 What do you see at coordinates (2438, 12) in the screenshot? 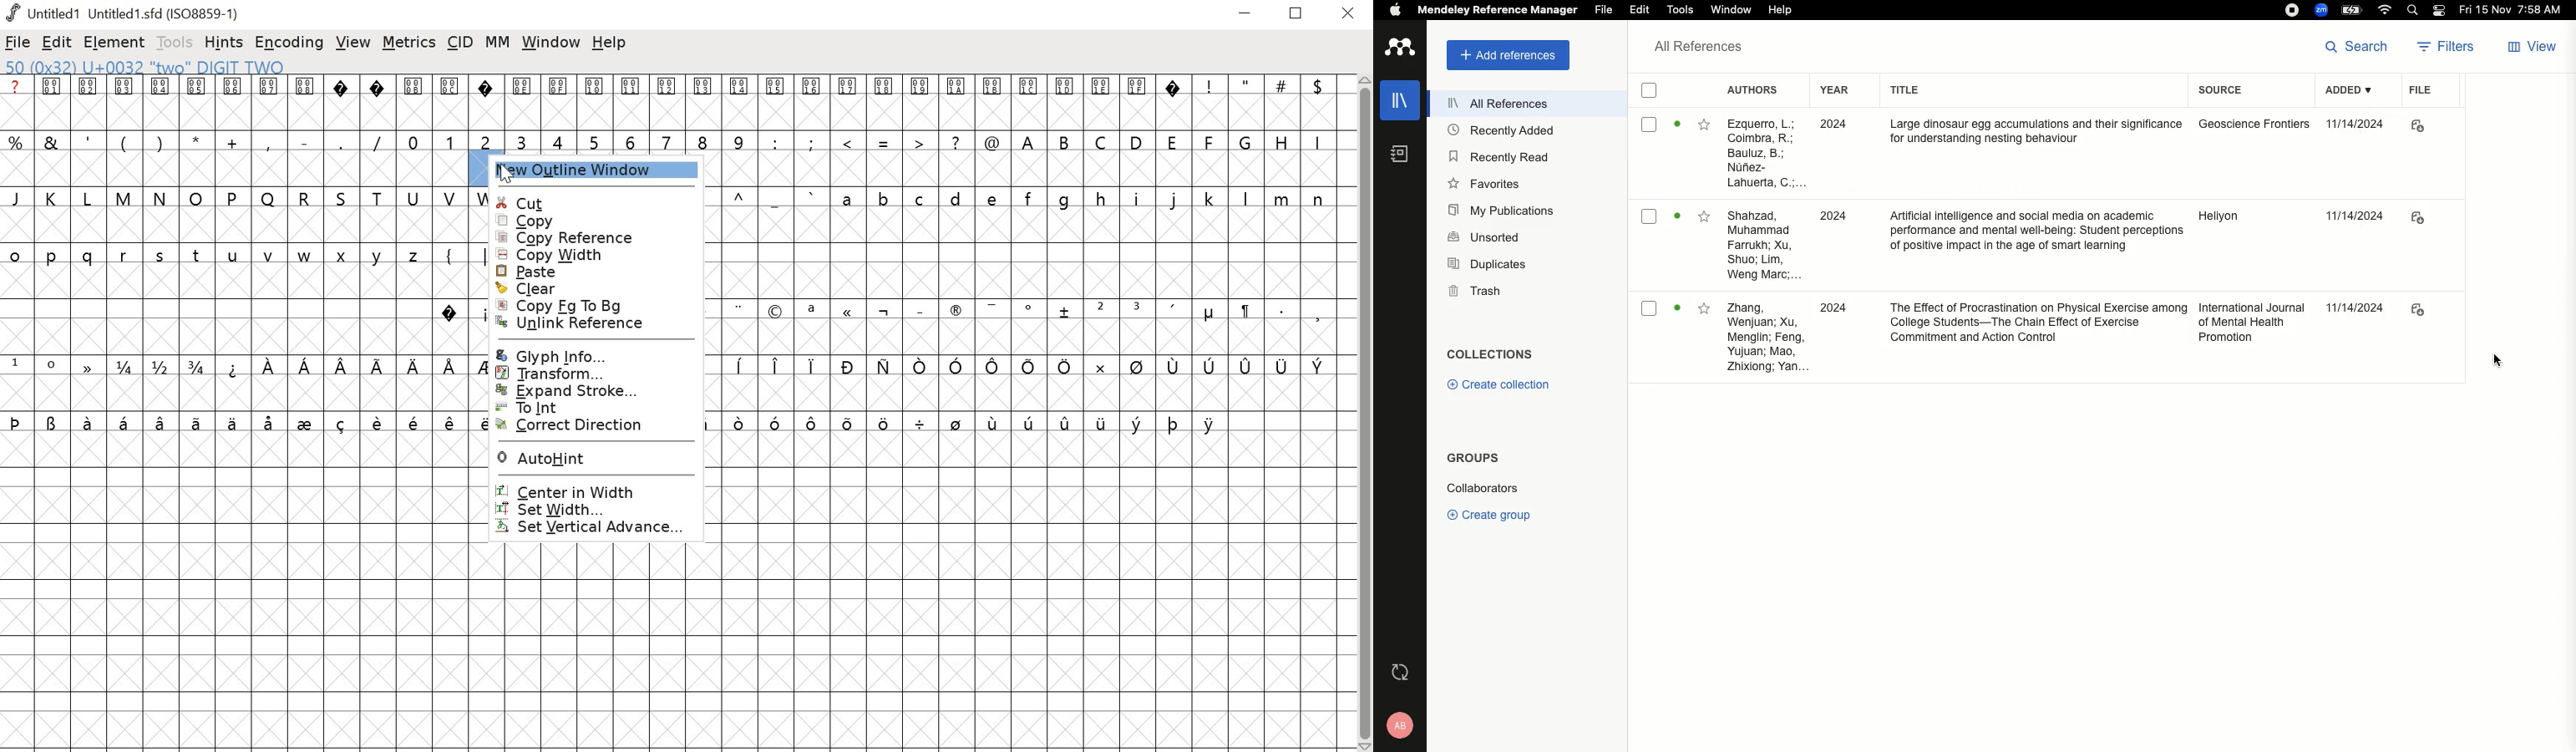
I see `Notification` at bounding box center [2438, 12].